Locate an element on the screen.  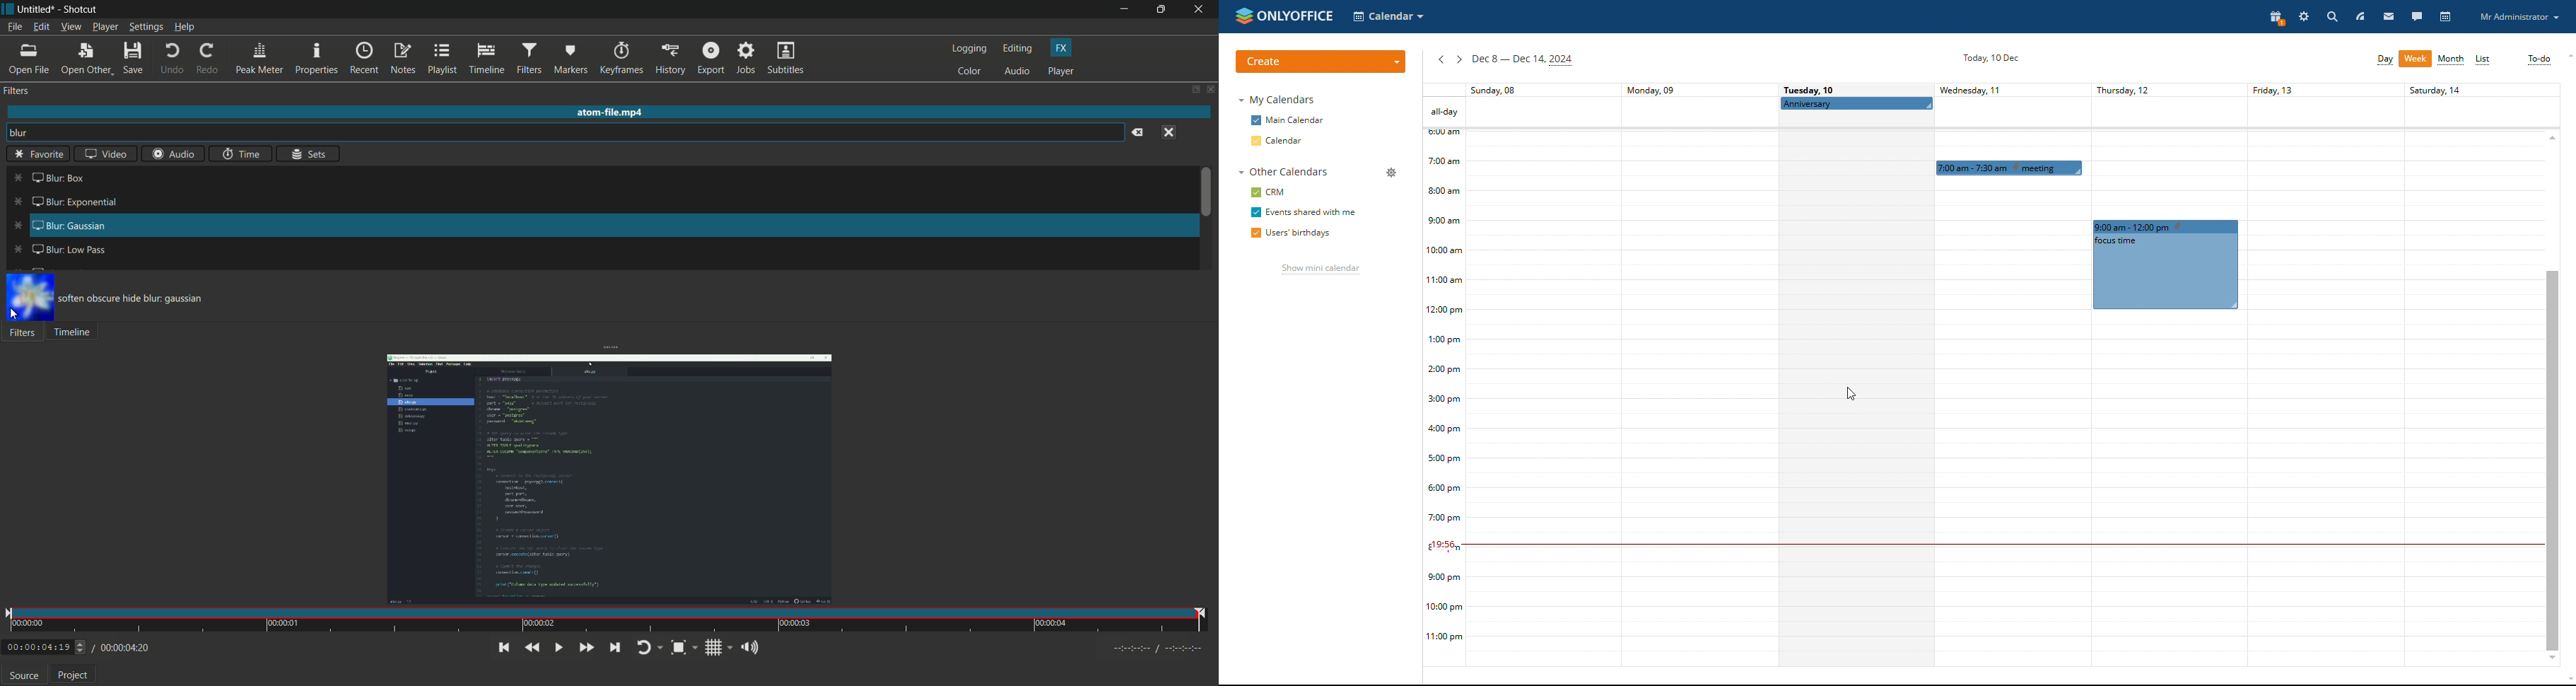
feed is located at coordinates (2360, 16).